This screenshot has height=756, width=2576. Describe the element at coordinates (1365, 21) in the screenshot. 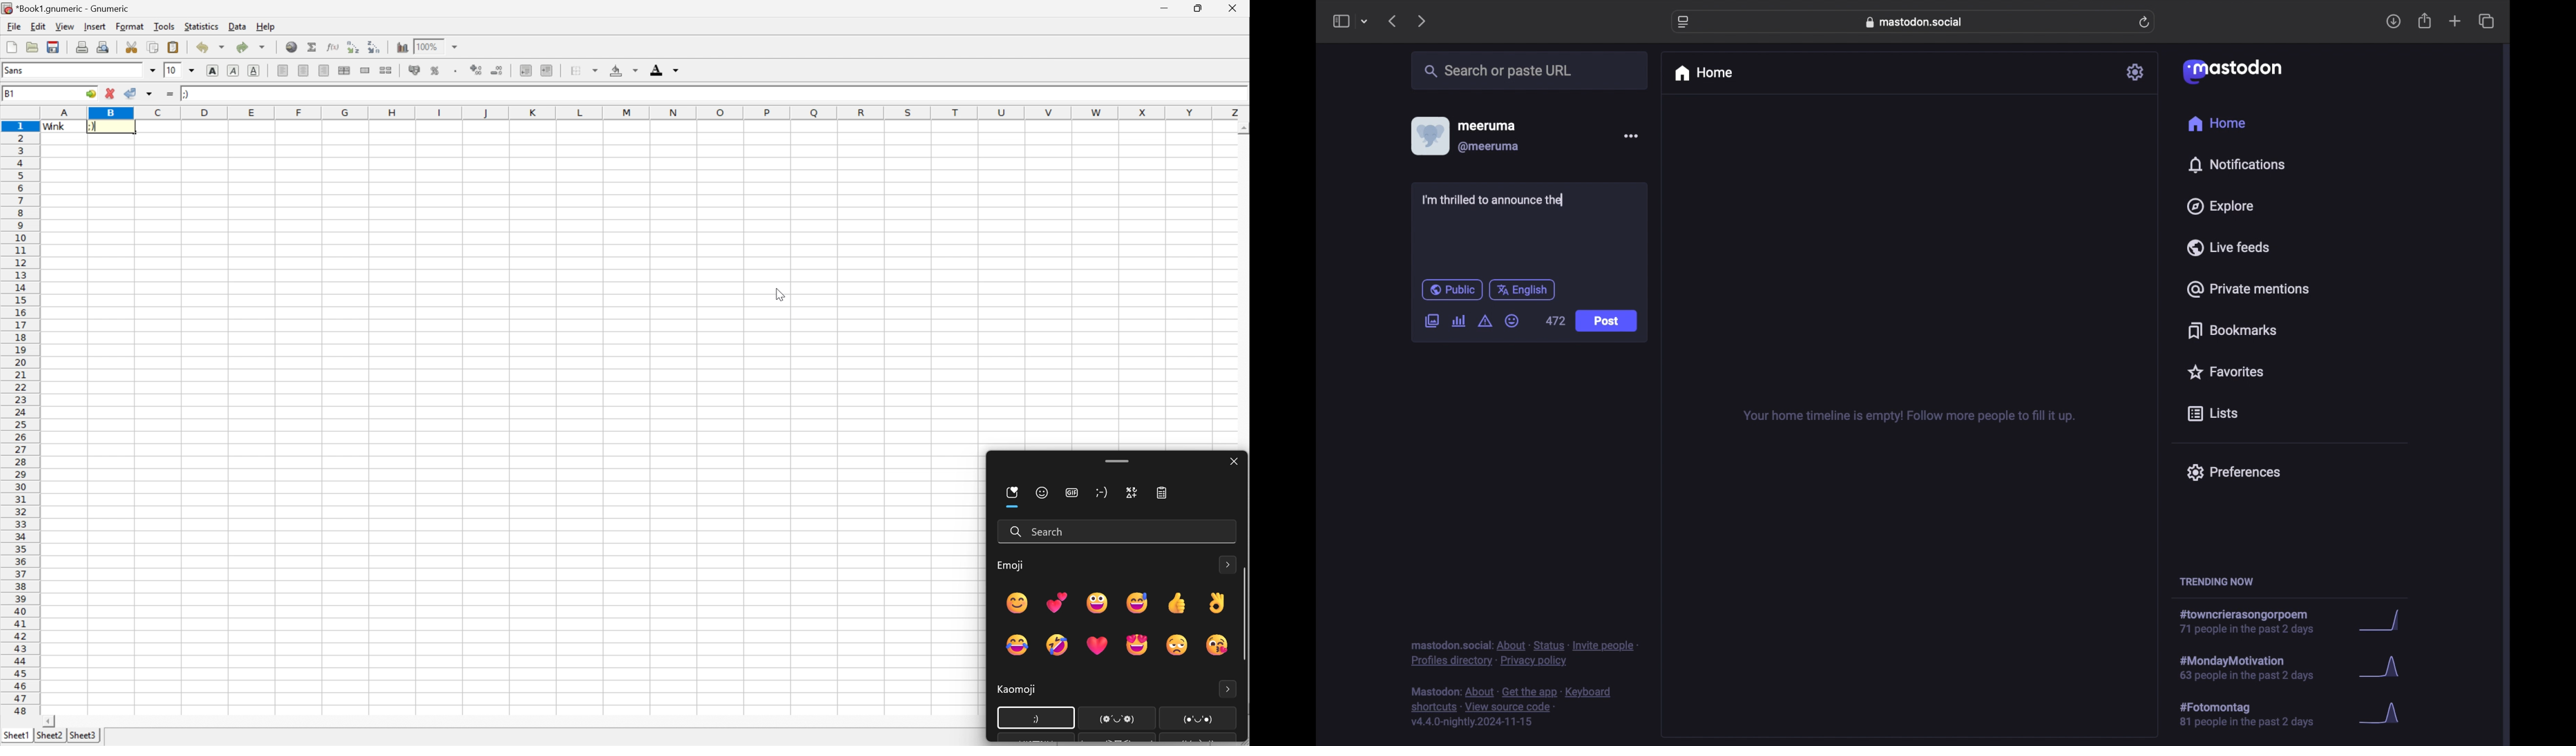

I see `tab group picker` at that location.